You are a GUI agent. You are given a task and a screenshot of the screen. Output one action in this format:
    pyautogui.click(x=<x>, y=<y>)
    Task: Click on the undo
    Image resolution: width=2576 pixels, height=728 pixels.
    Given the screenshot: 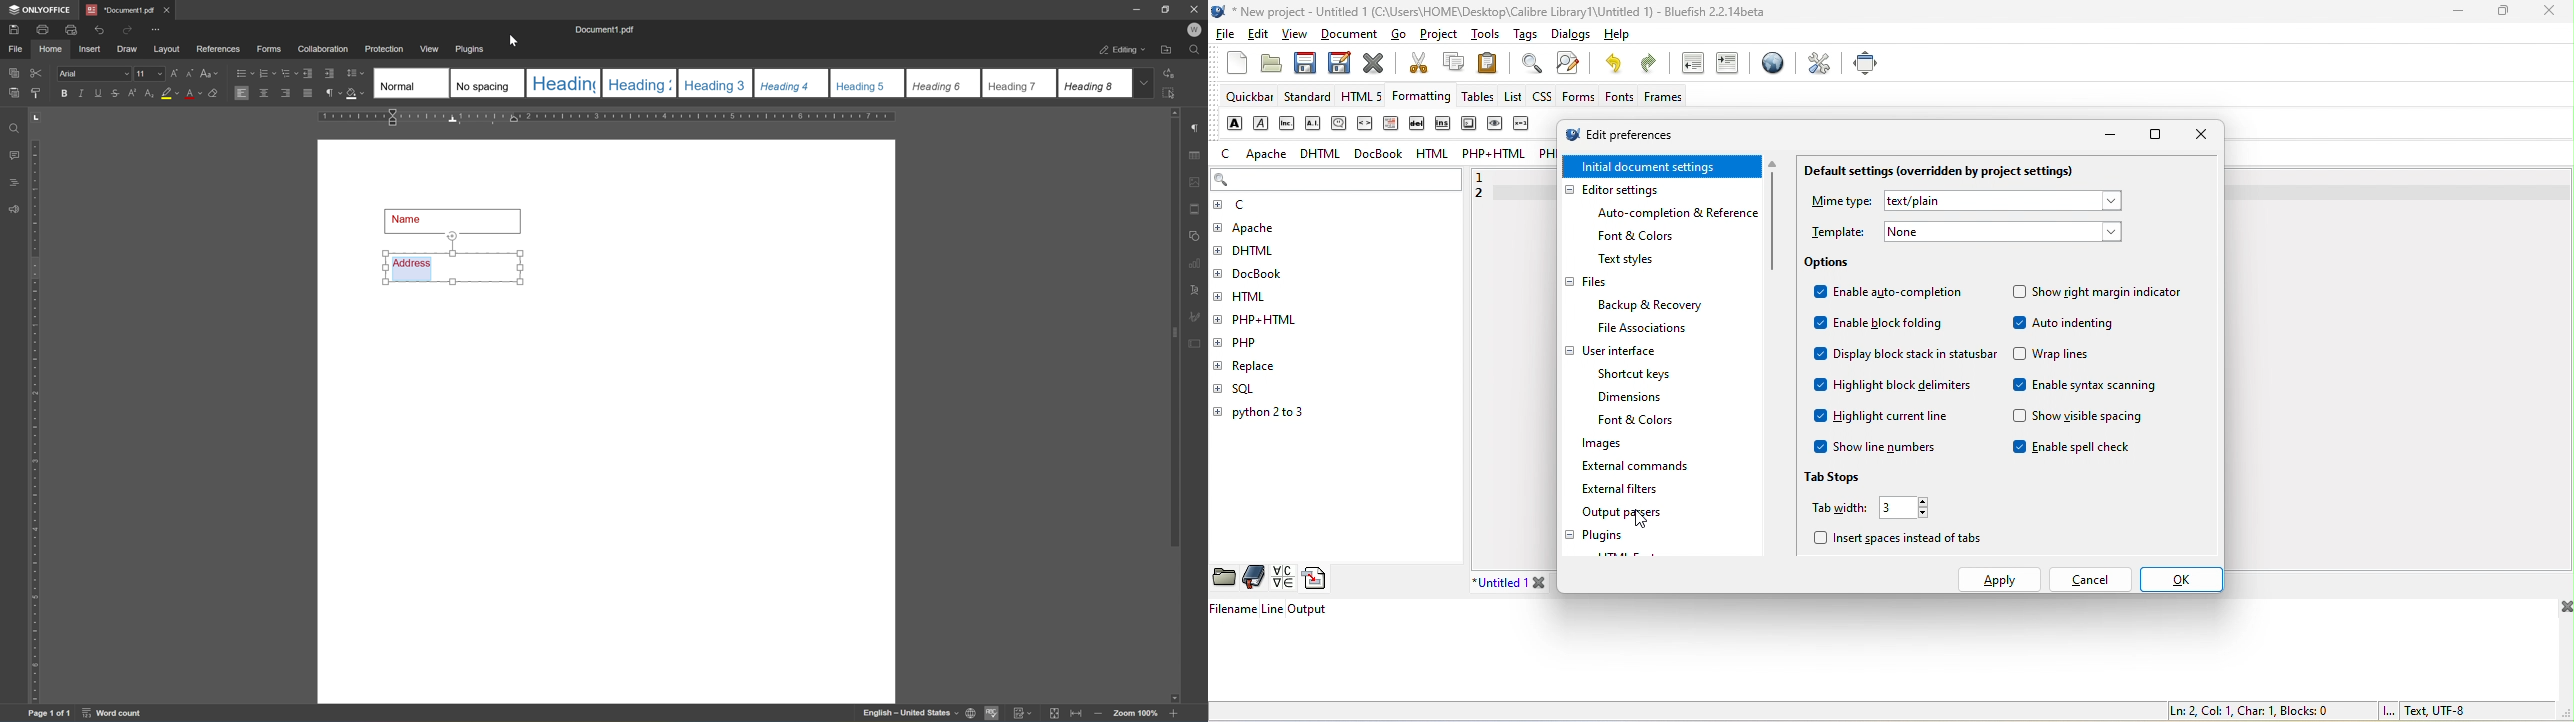 What is the action you would take?
    pyautogui.click(x=1617, y=65)
    